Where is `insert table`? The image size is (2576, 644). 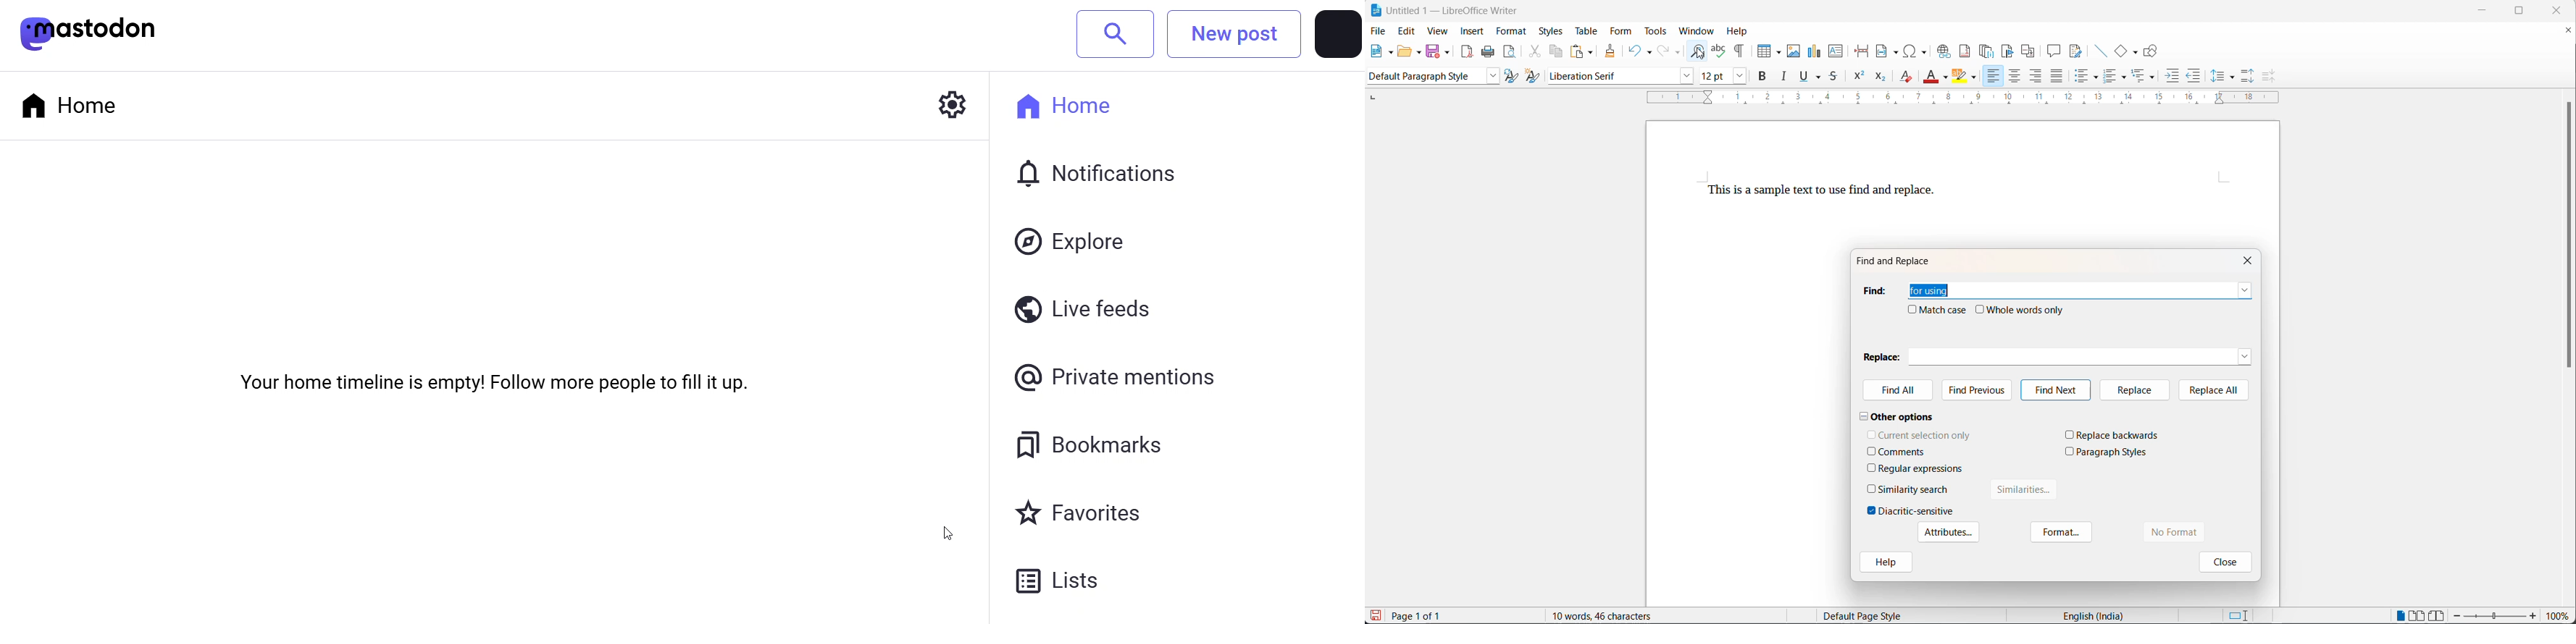
insert table is located at coordinates (1769, 47).